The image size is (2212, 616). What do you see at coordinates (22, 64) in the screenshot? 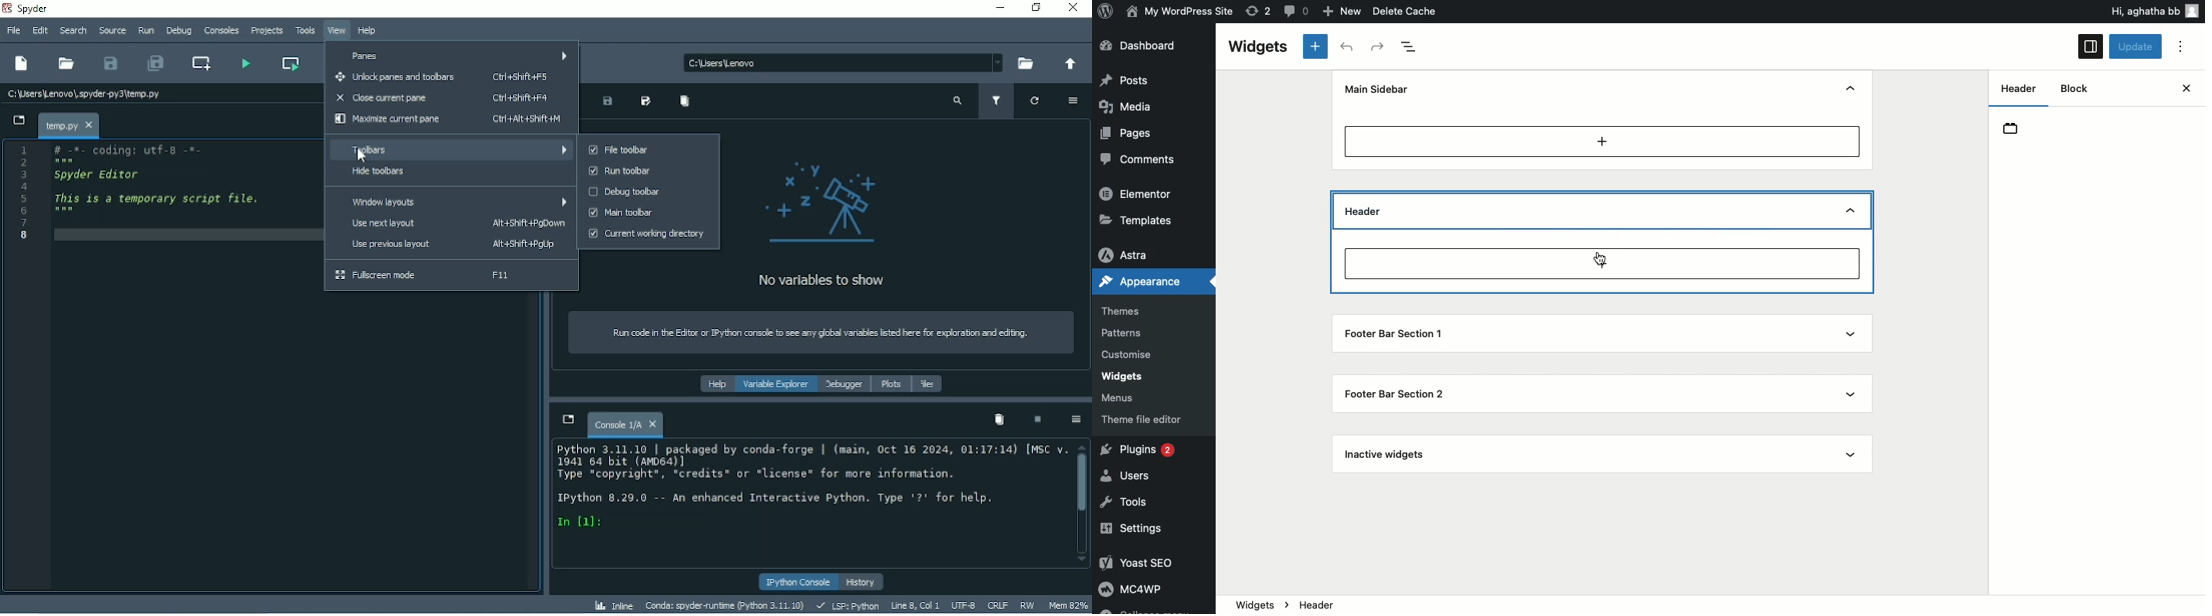
I see `New file` at bounding box center [22, 64].